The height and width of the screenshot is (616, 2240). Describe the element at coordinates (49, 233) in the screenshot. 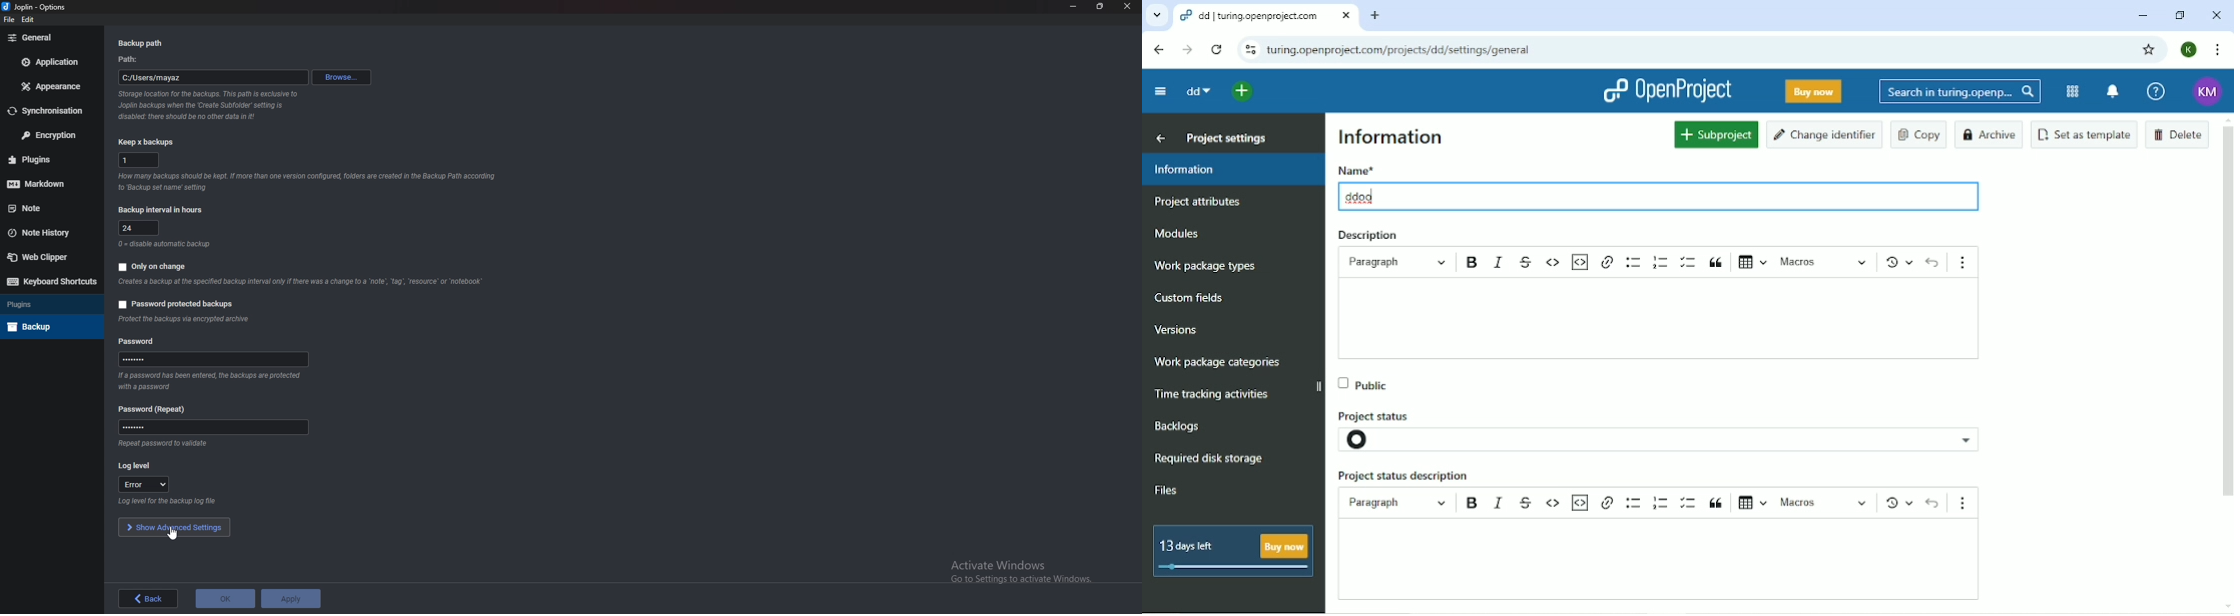

I see `Note history` at that location.